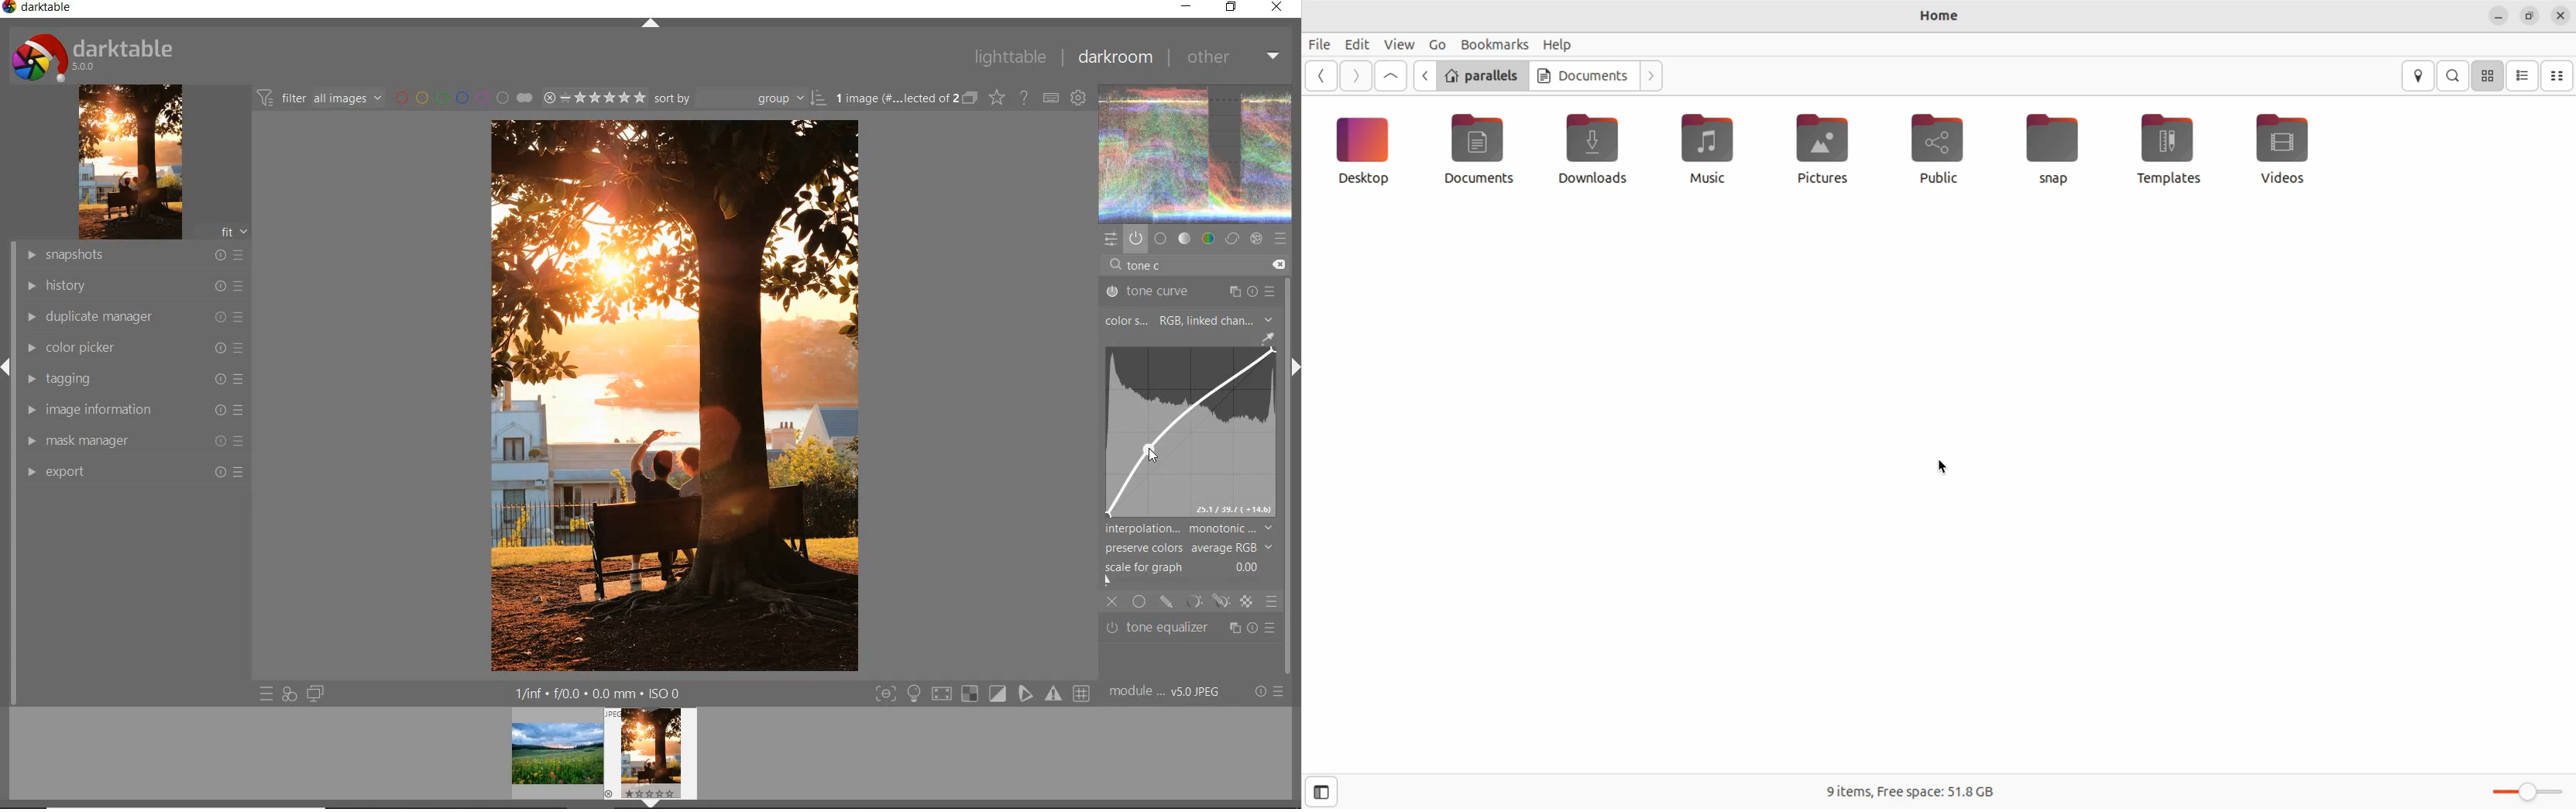 This screenshot has width=2576, height=812. I want to click on openside bar, so click(1319, 793).